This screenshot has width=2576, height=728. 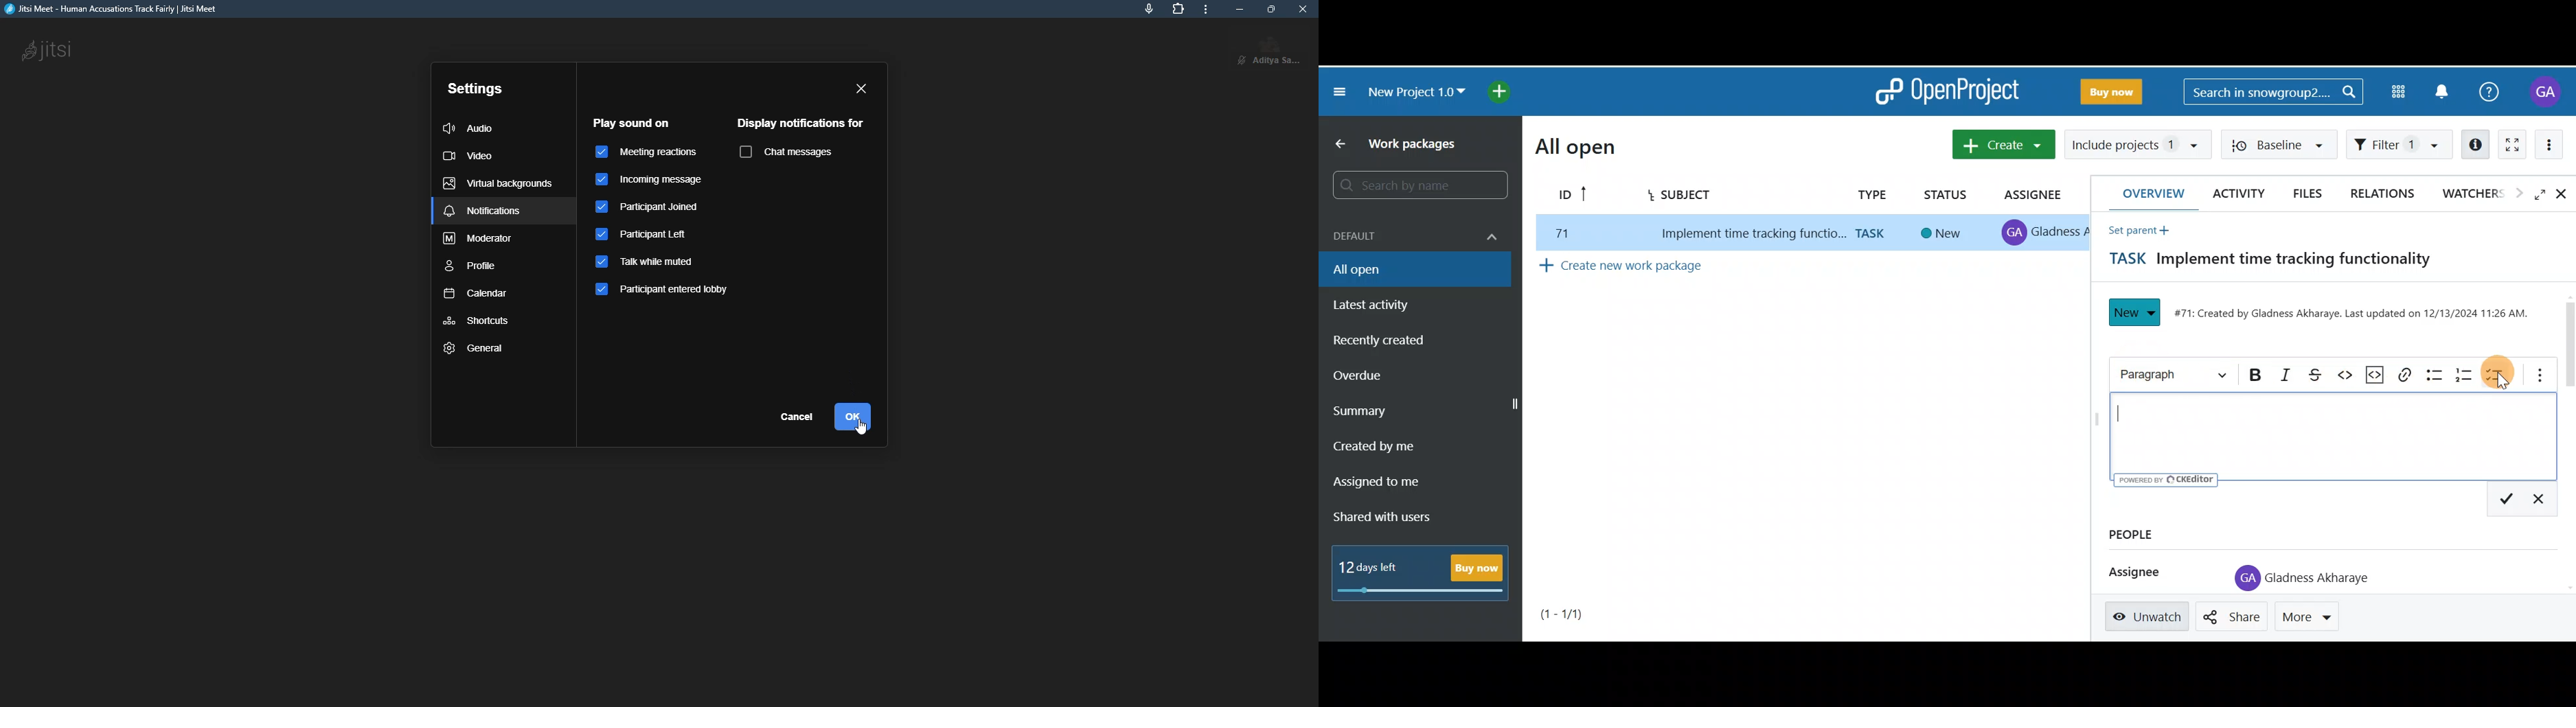 I want to click on Work packages, so click(x=1404, y=143).